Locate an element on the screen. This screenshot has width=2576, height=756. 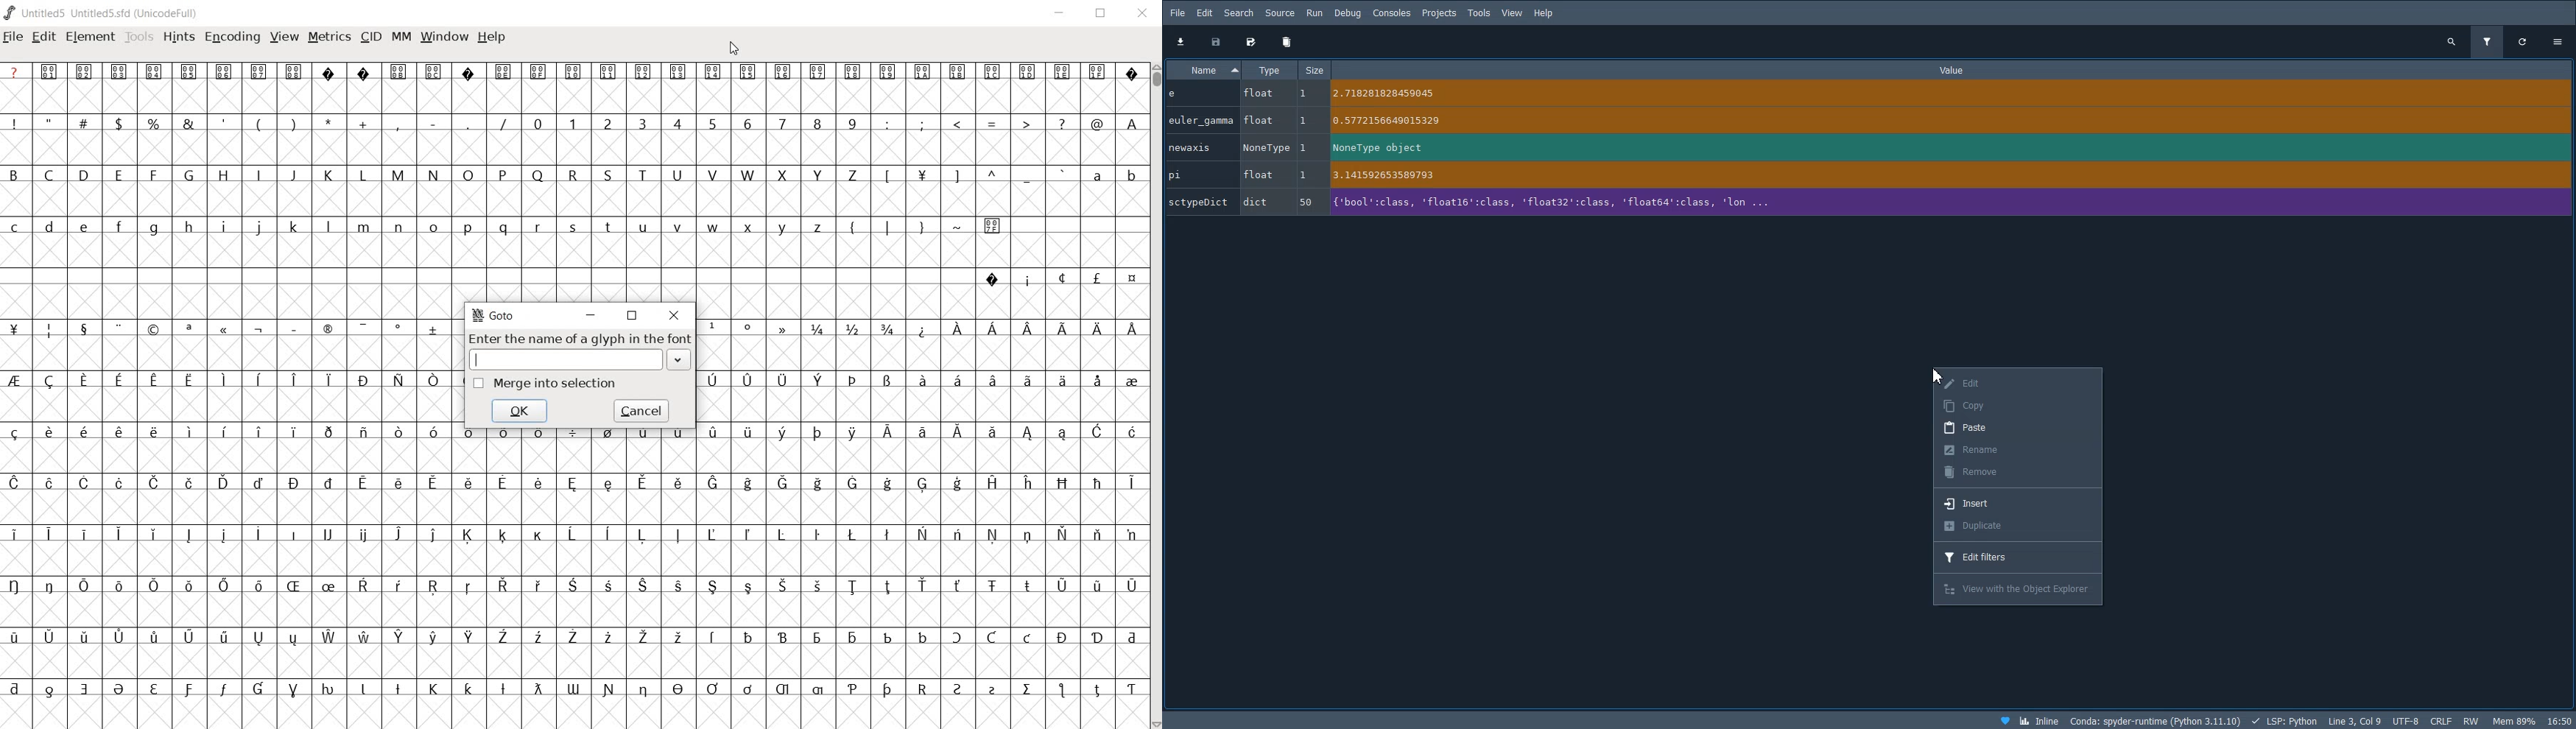
Symbol is located at coordinates (1098, 329).